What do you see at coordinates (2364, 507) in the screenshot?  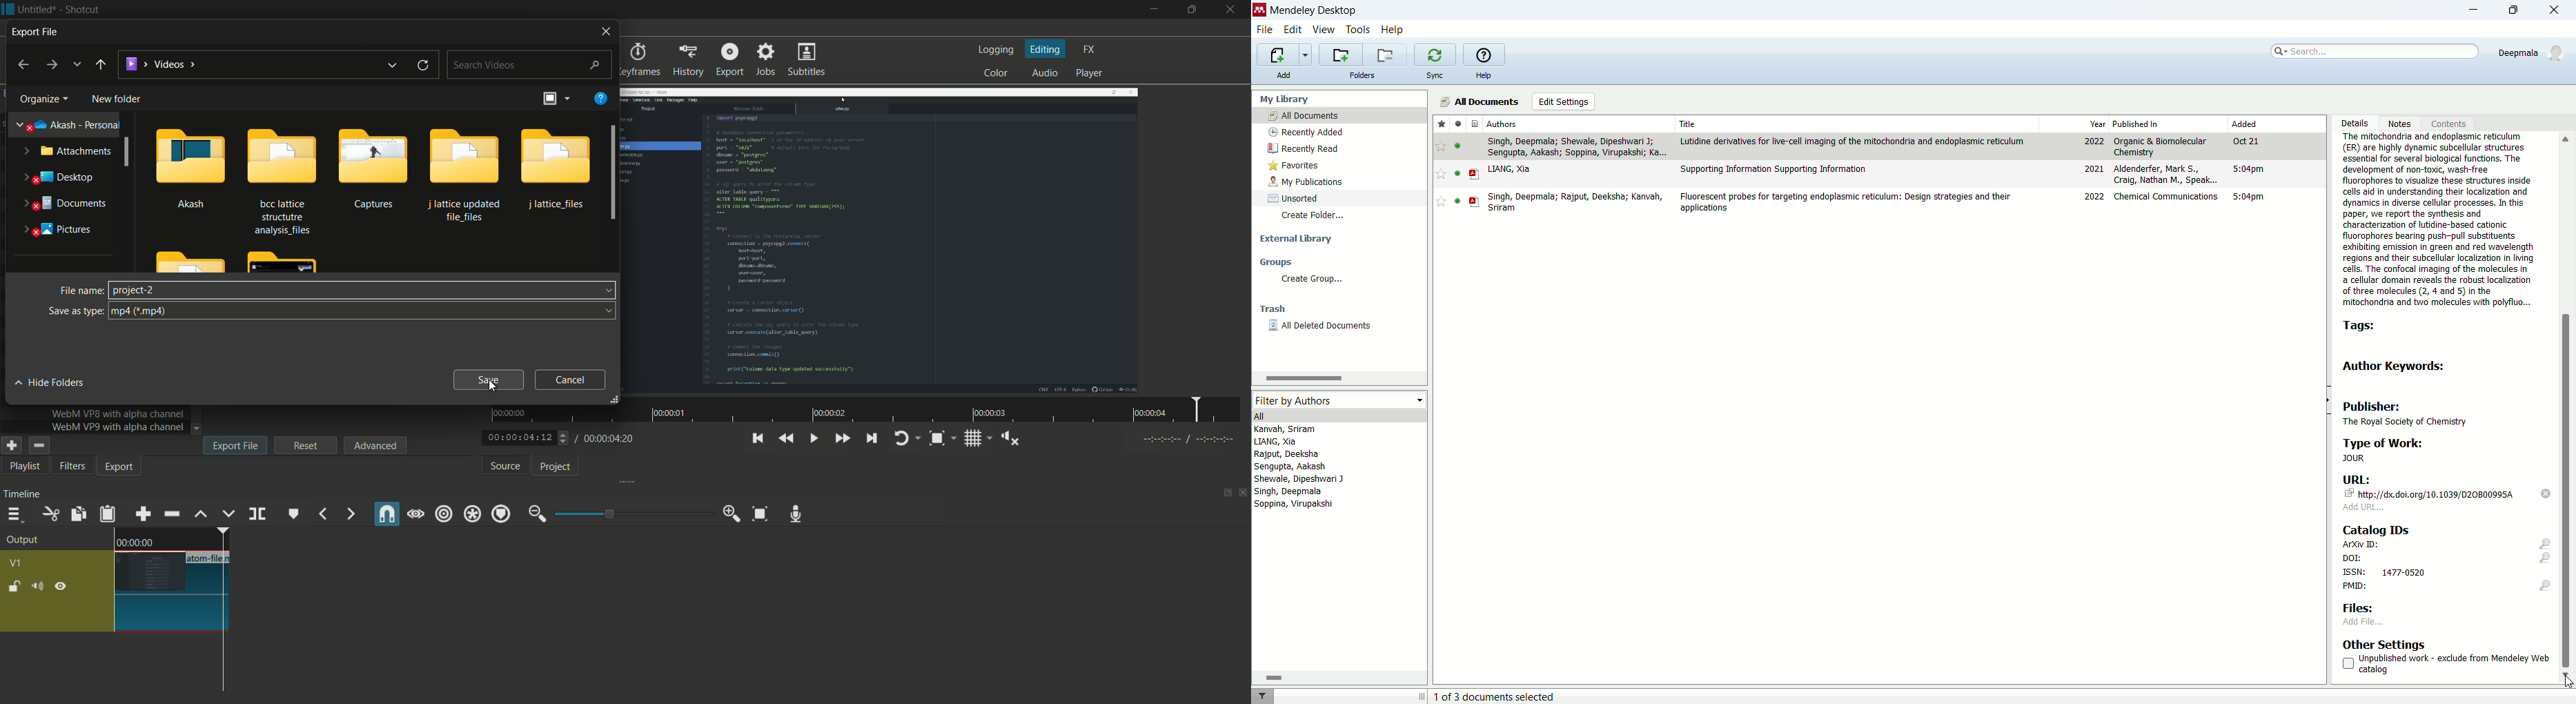 I see `add URL` at bounding box center [2364, 507].